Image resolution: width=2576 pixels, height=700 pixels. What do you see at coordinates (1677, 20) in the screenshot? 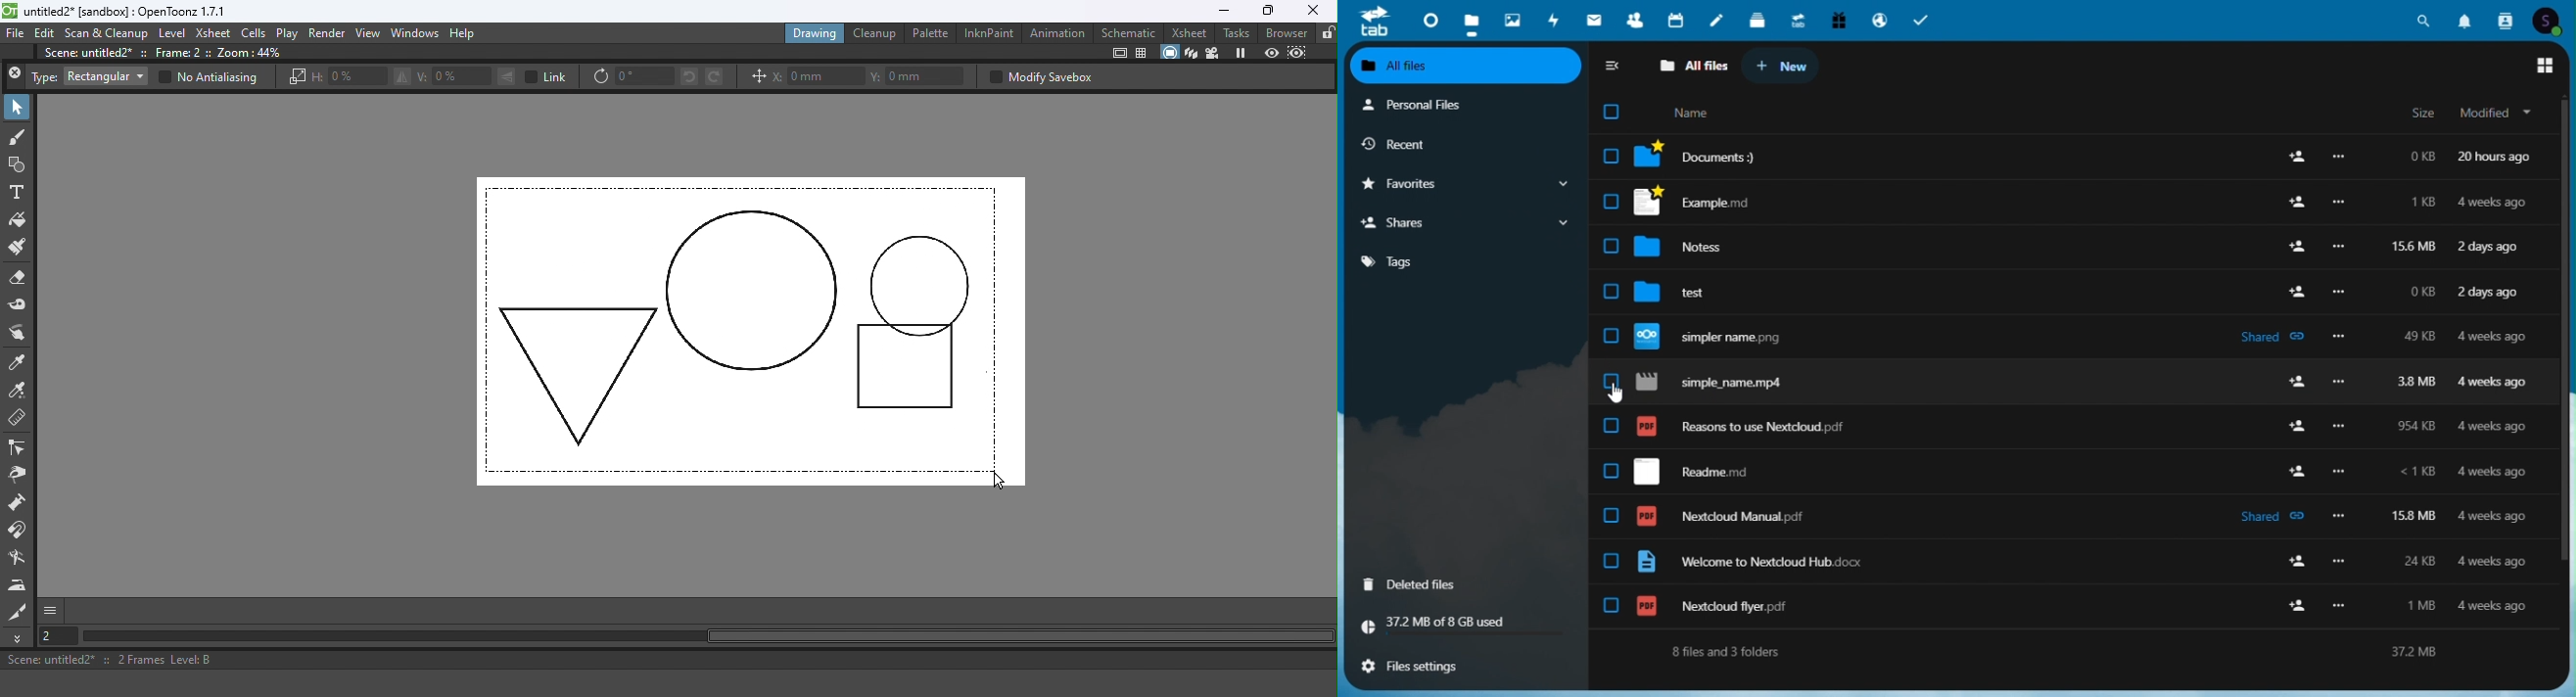
I see `Calendar` at bounding box center [1677, 20].